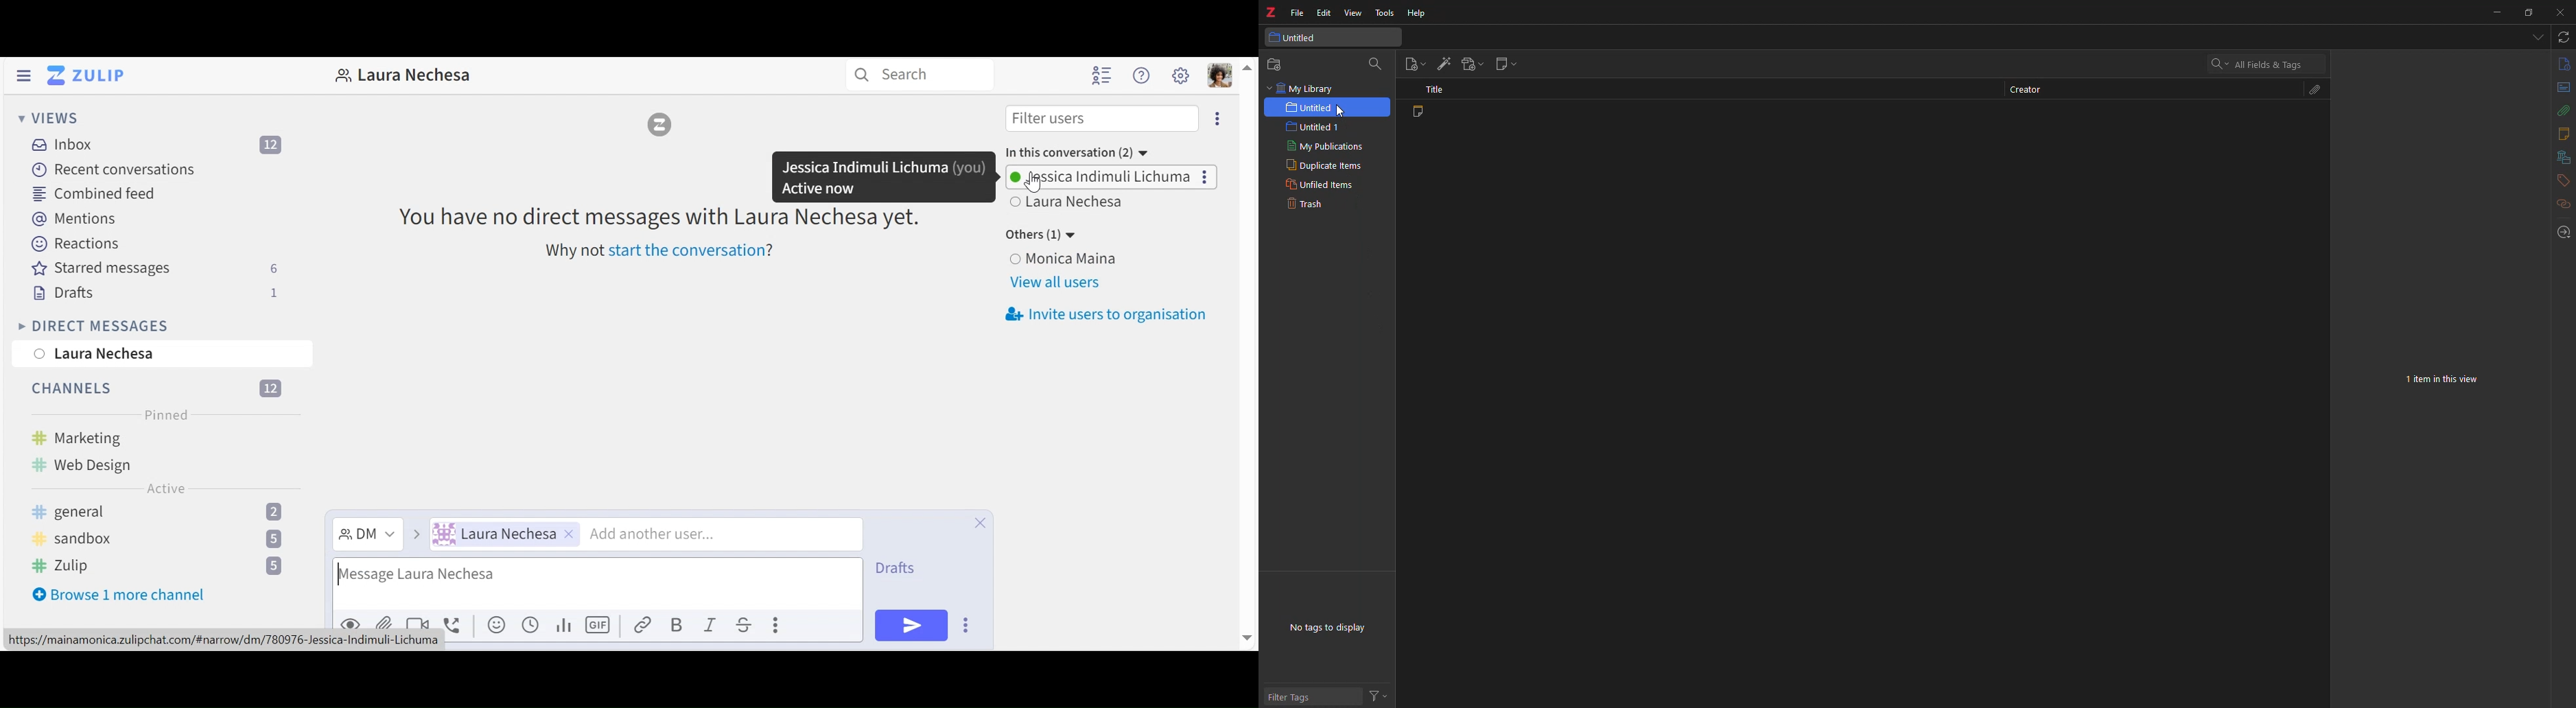  Describe the element at coordinates (902, 569) in the screenshot. I see `Drafts` at that location.